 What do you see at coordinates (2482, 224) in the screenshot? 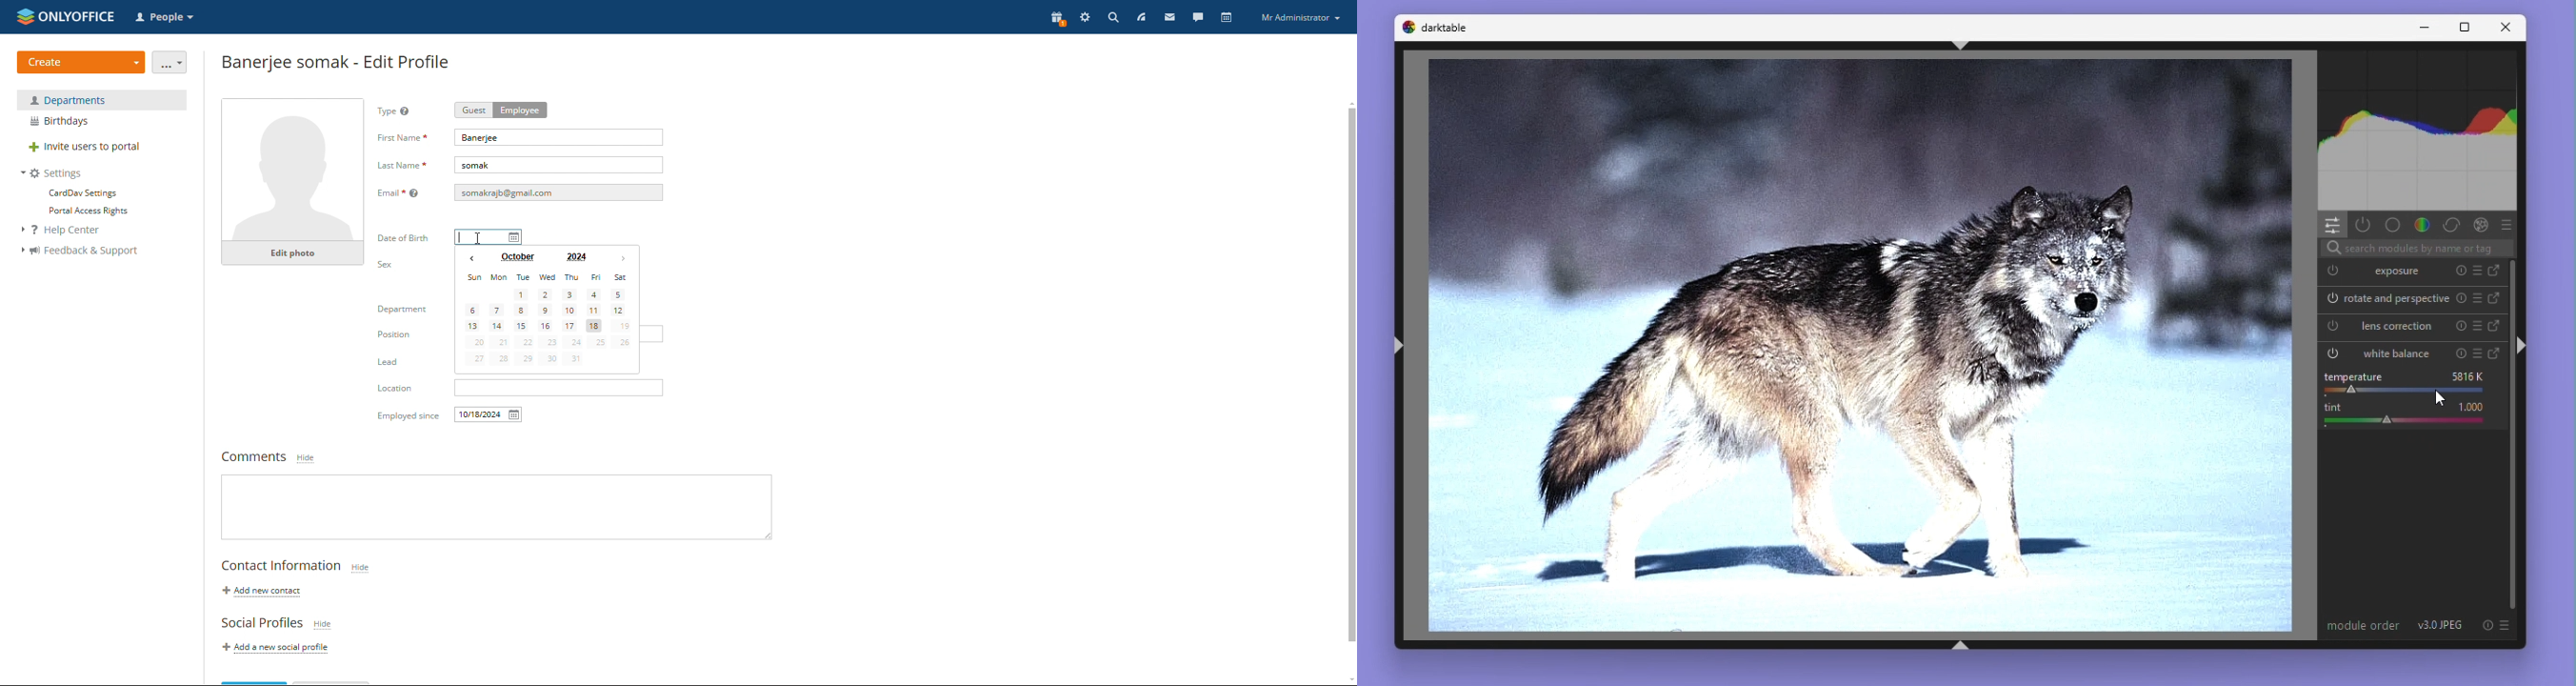
I see `Effect` at bounding box center [2482, 224].